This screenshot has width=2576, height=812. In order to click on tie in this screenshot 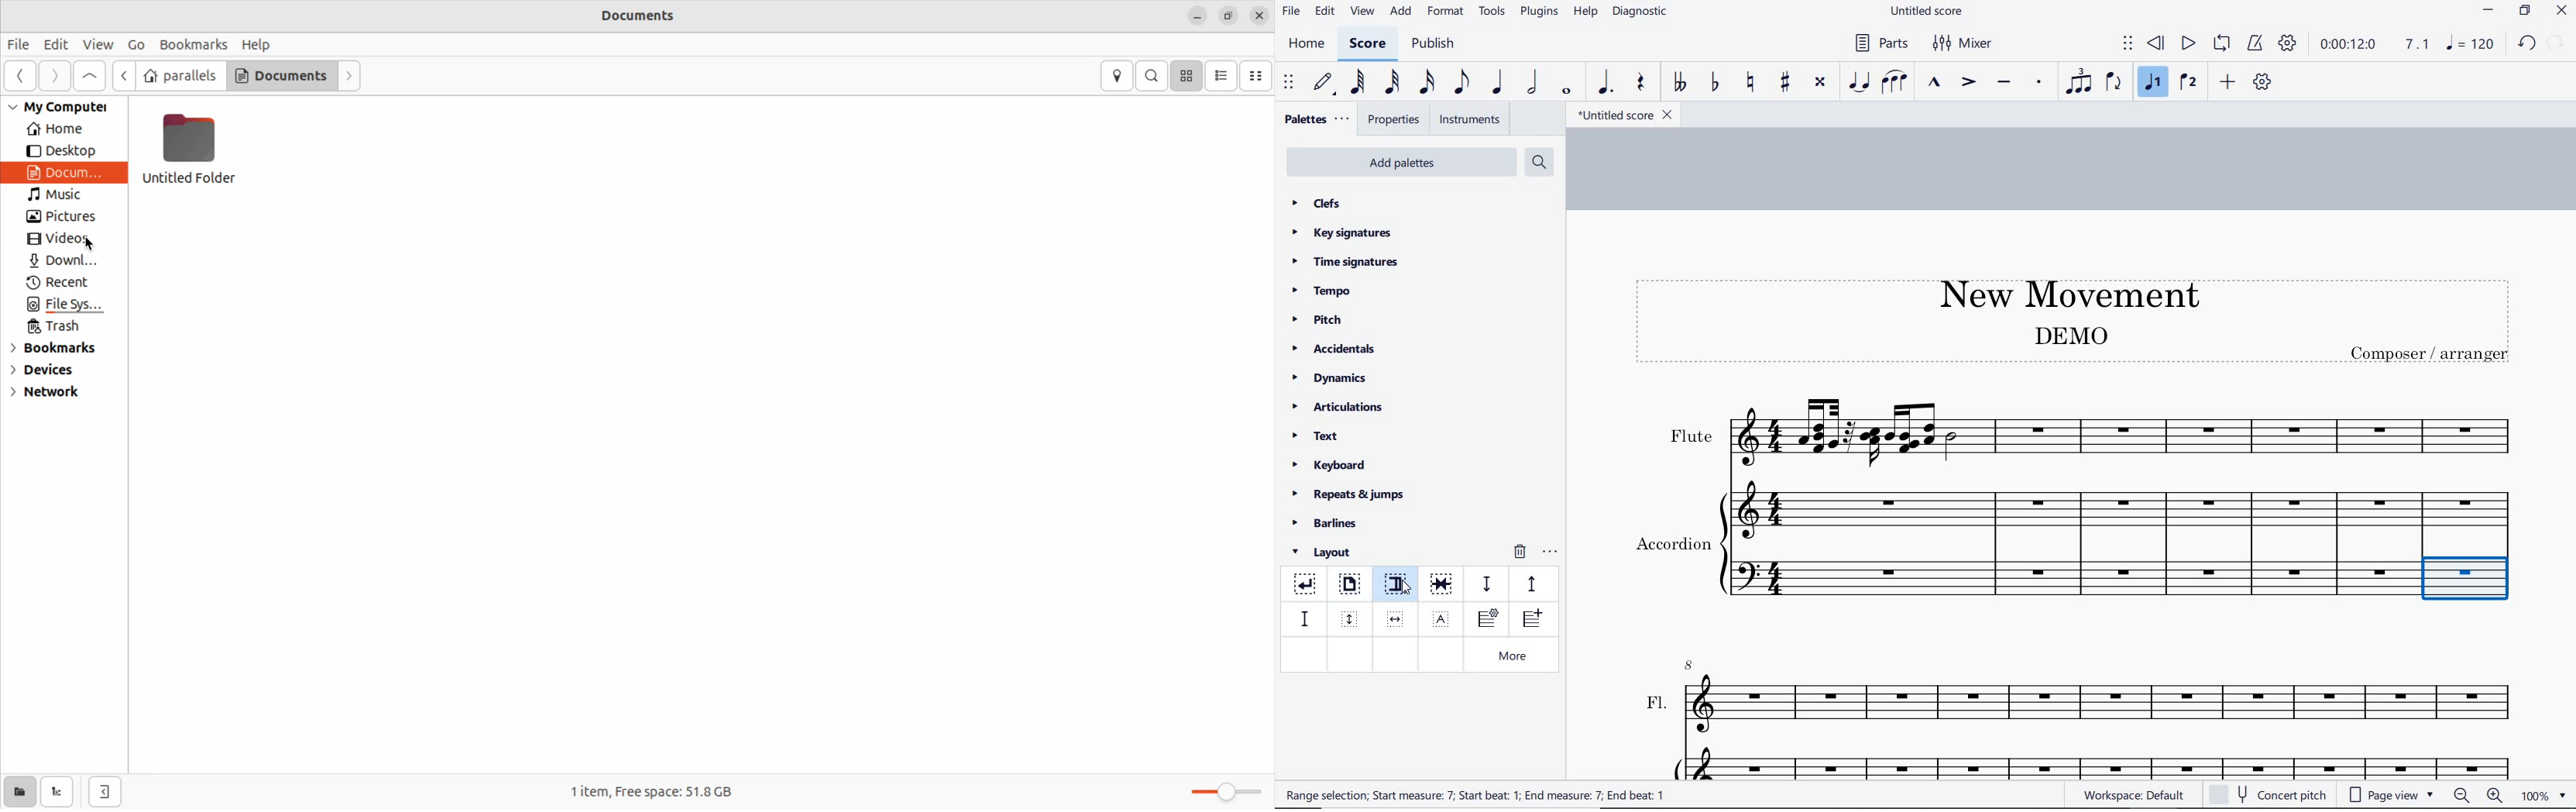, I will do `click(1860, 83)`.